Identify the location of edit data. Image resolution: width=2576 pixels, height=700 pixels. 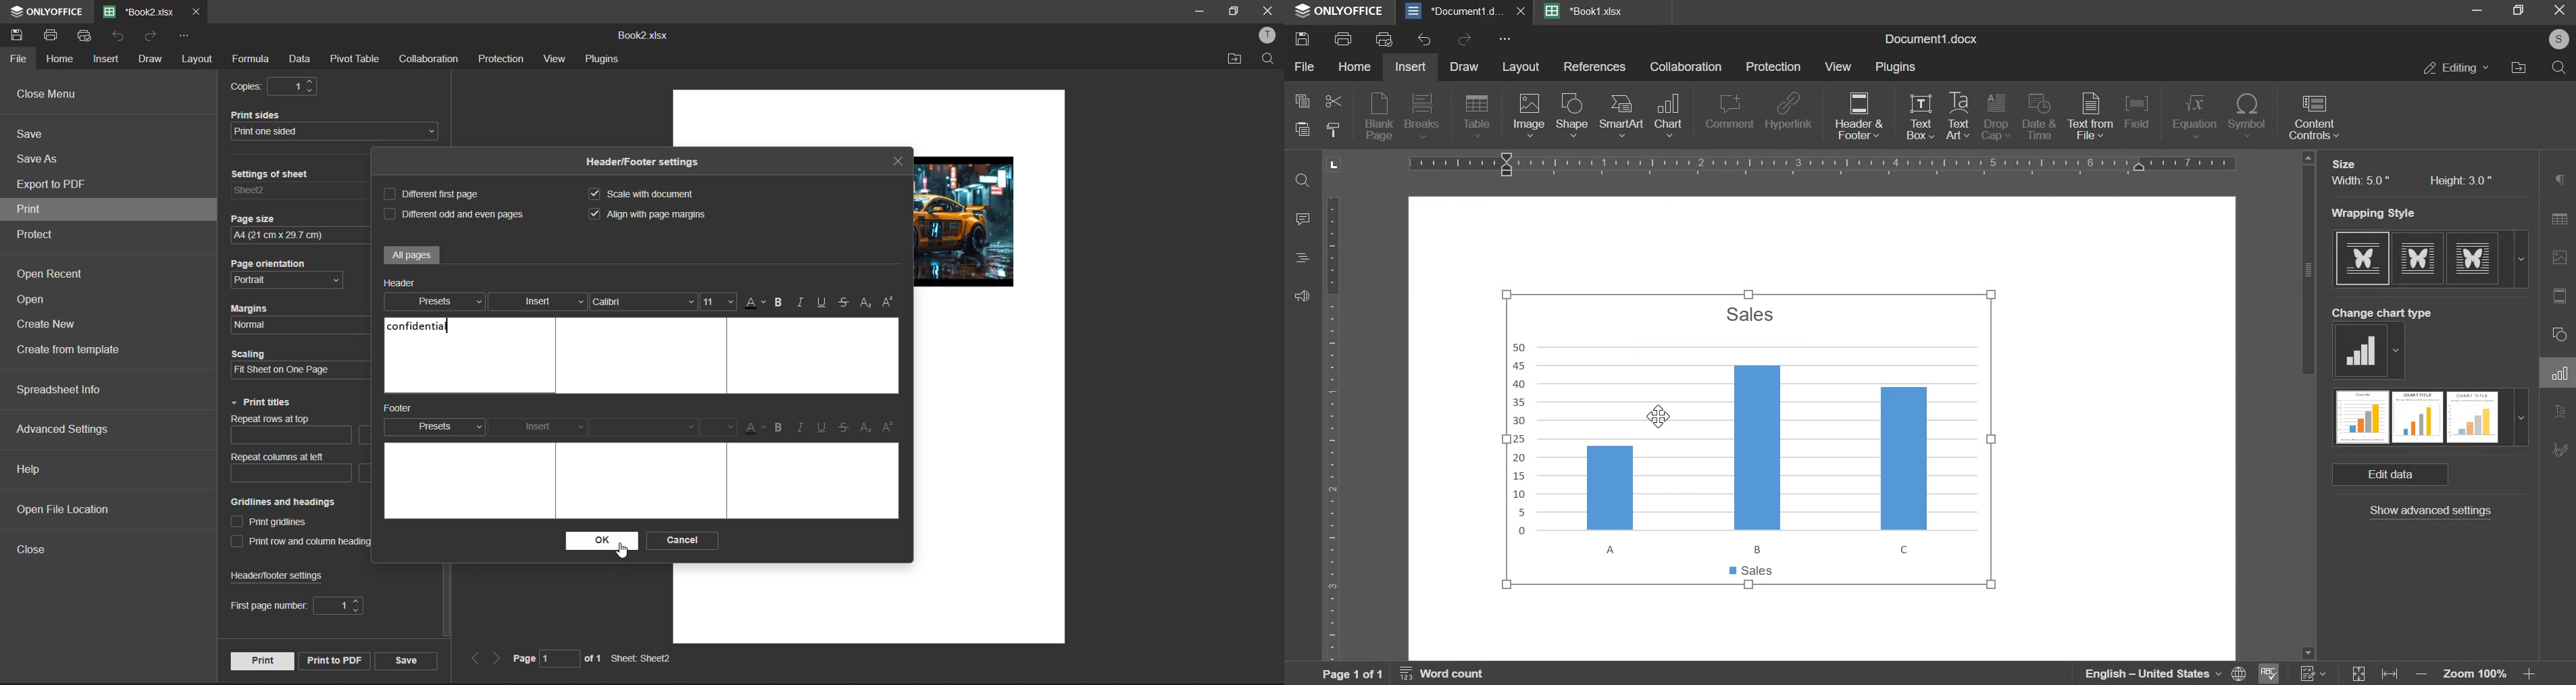
(2391, 475).